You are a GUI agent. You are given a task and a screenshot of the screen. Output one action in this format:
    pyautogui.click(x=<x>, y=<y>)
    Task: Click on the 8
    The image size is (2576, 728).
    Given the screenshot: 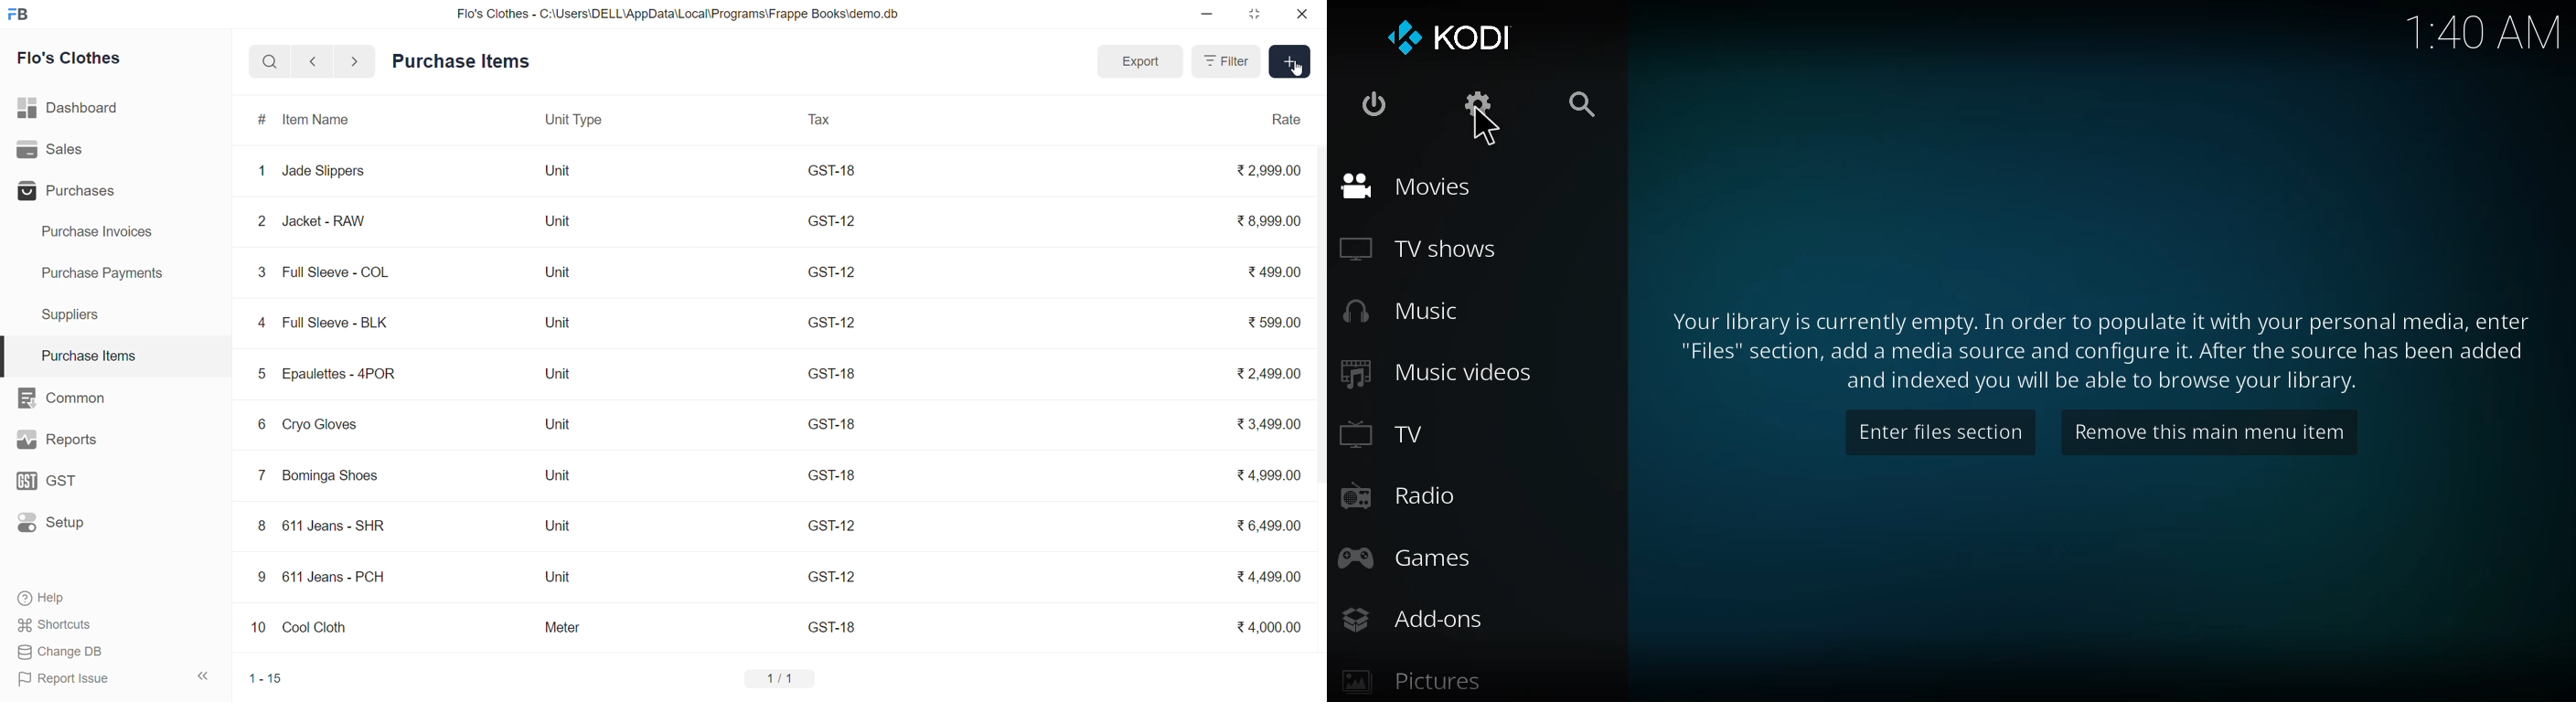 What is the action you would take?
    pyautogui.click(x=262, y=526)
    